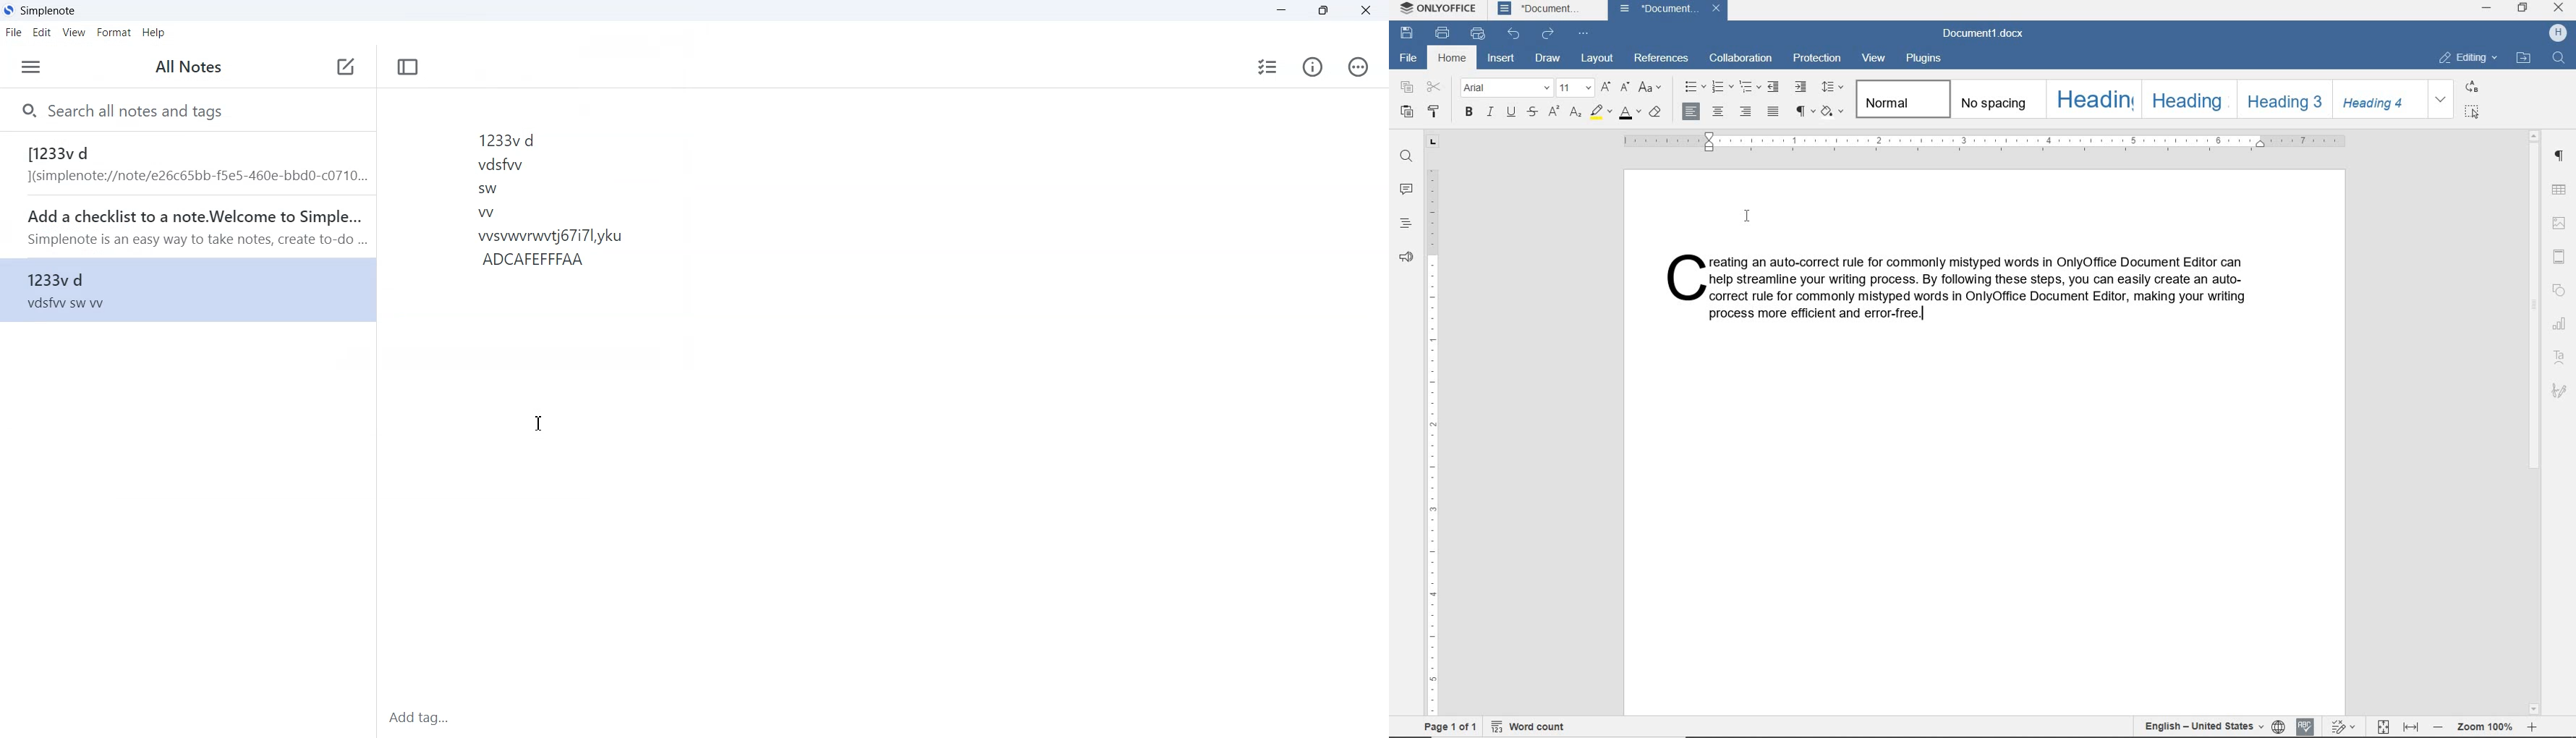 The image size is (2576, 756). I want to click on SYSTEM NAME, so click(1435, 8).